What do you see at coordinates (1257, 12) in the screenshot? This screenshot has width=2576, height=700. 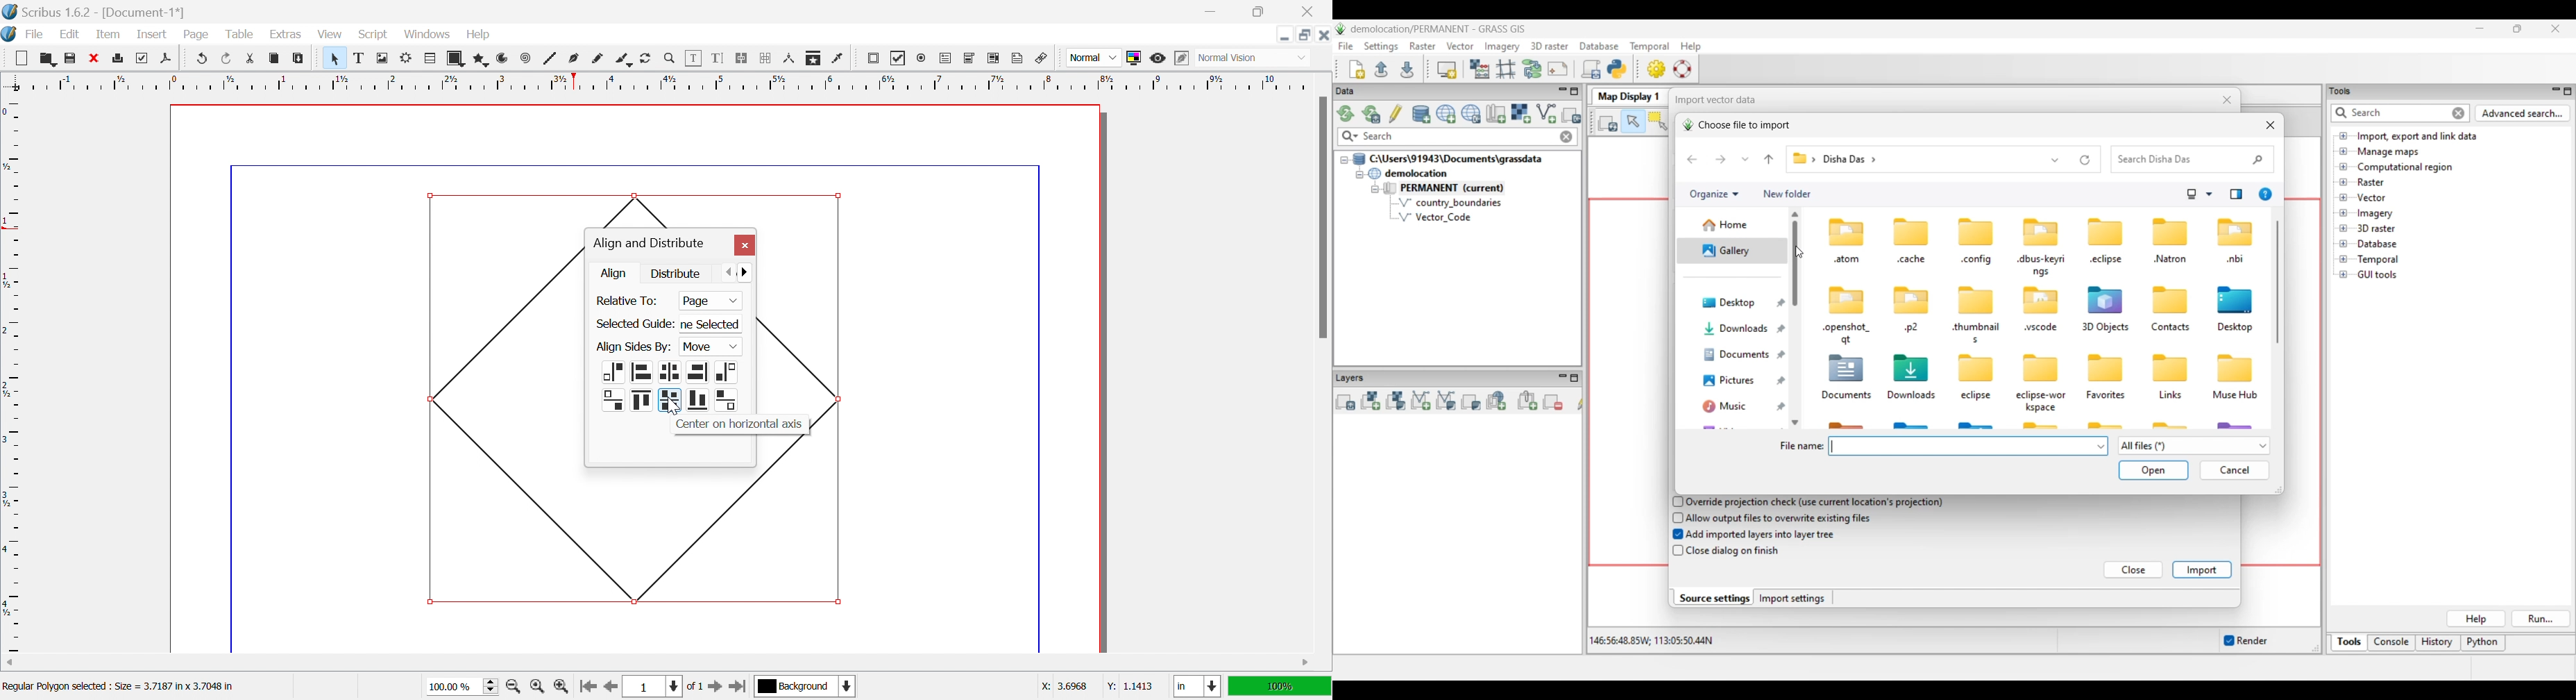 I see `Restore down` at bounding box center [1257, 12].